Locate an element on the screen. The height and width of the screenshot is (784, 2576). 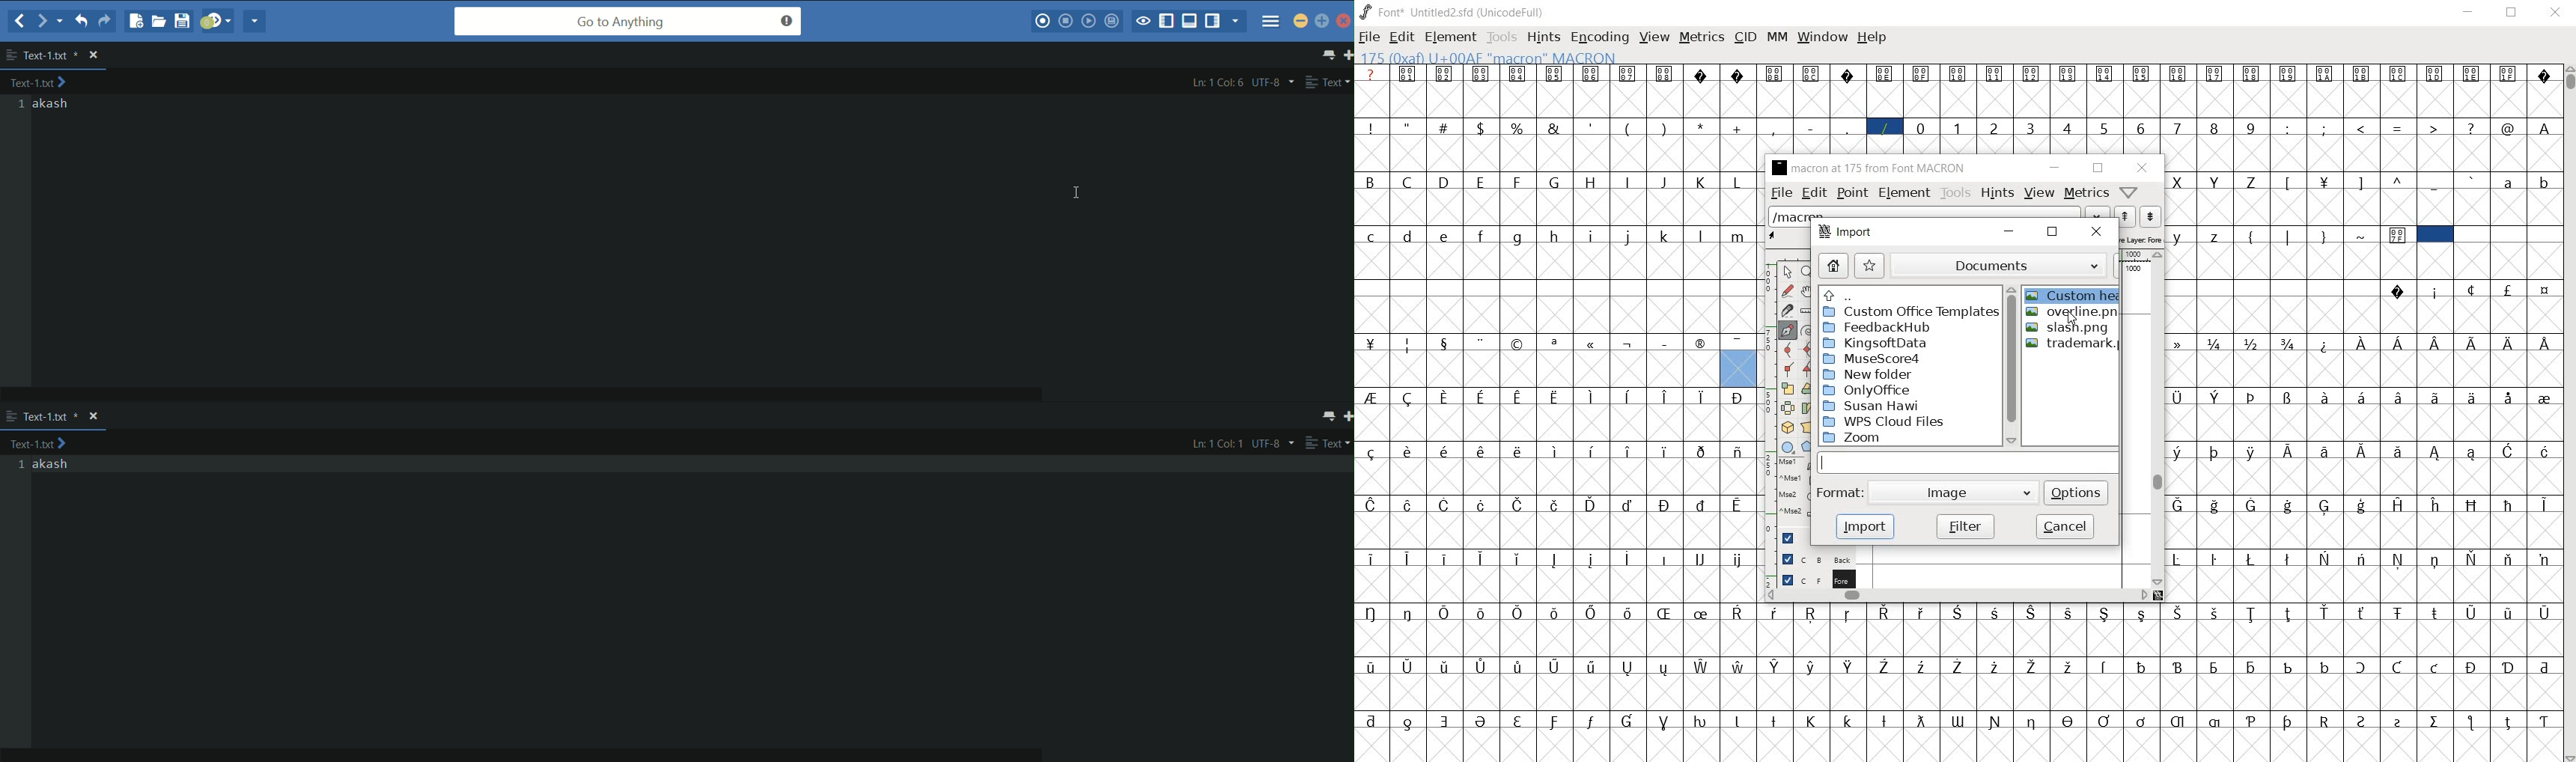
Symbol is located at coordinates (2473, 342).